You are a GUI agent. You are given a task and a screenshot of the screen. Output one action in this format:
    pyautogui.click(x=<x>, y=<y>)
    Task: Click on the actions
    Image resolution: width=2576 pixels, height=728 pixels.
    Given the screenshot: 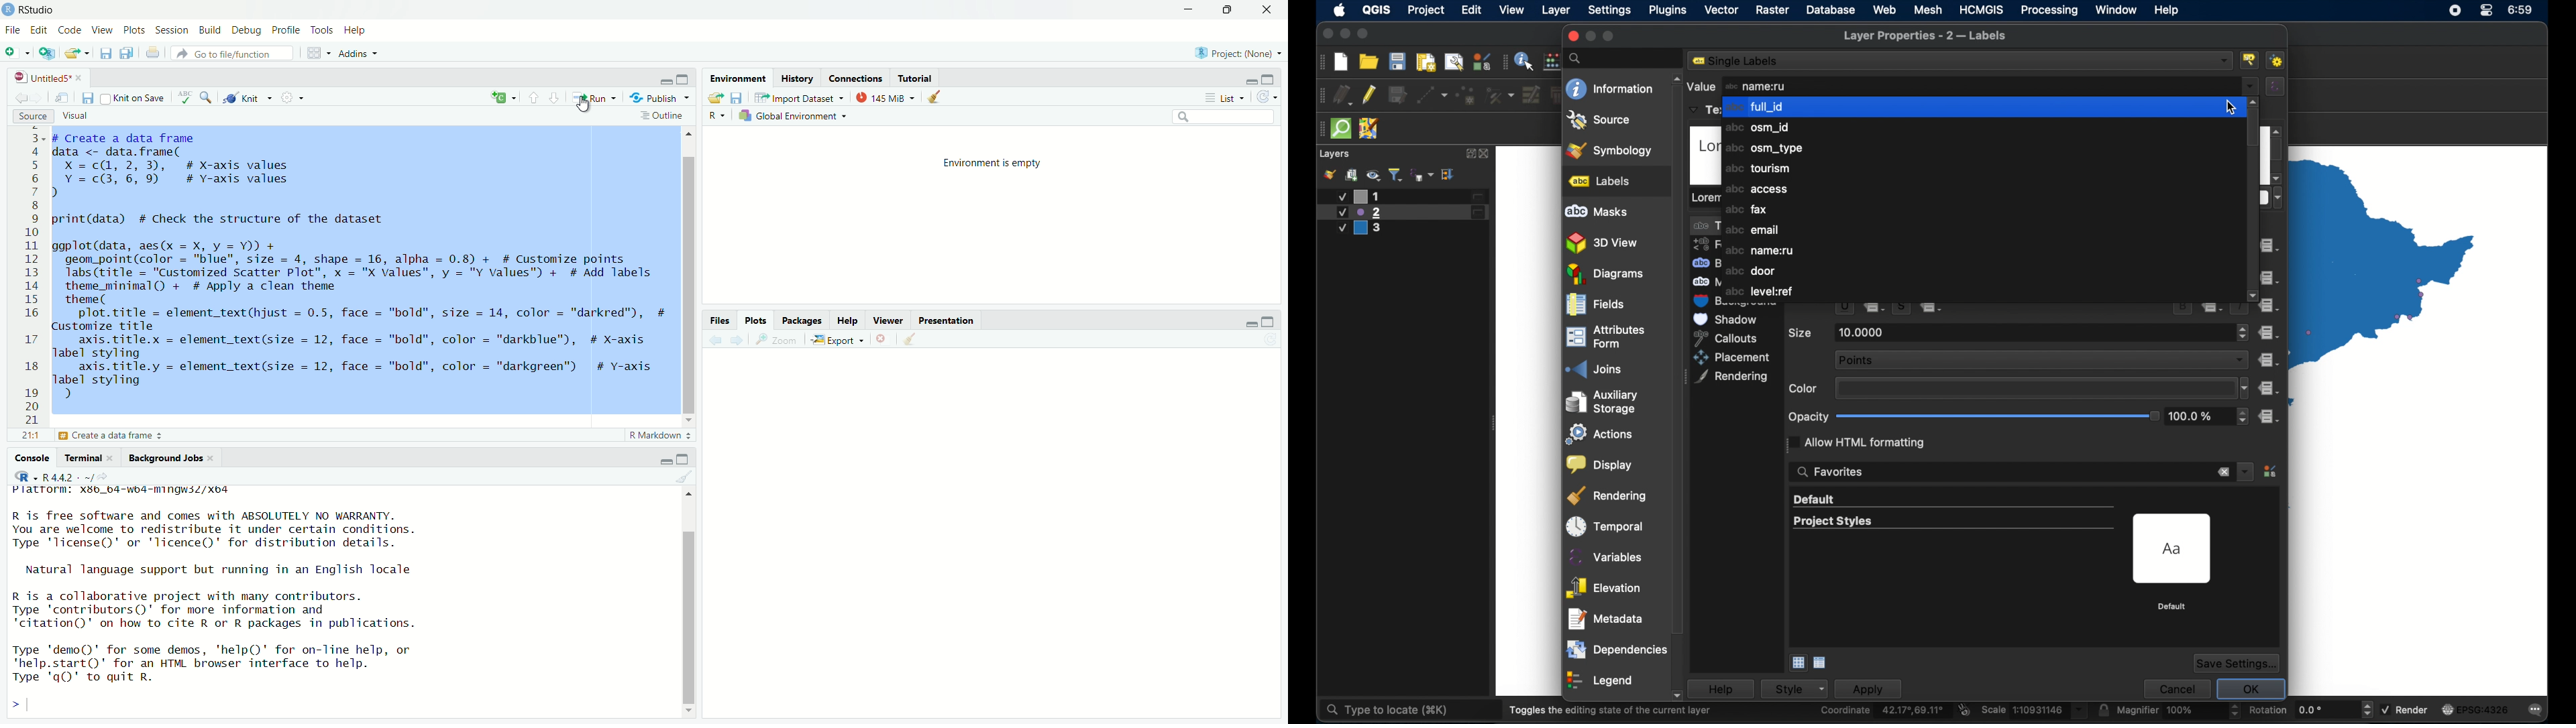 What is the action you would take?
    pyautogui.click(x=1601, y=431)
    